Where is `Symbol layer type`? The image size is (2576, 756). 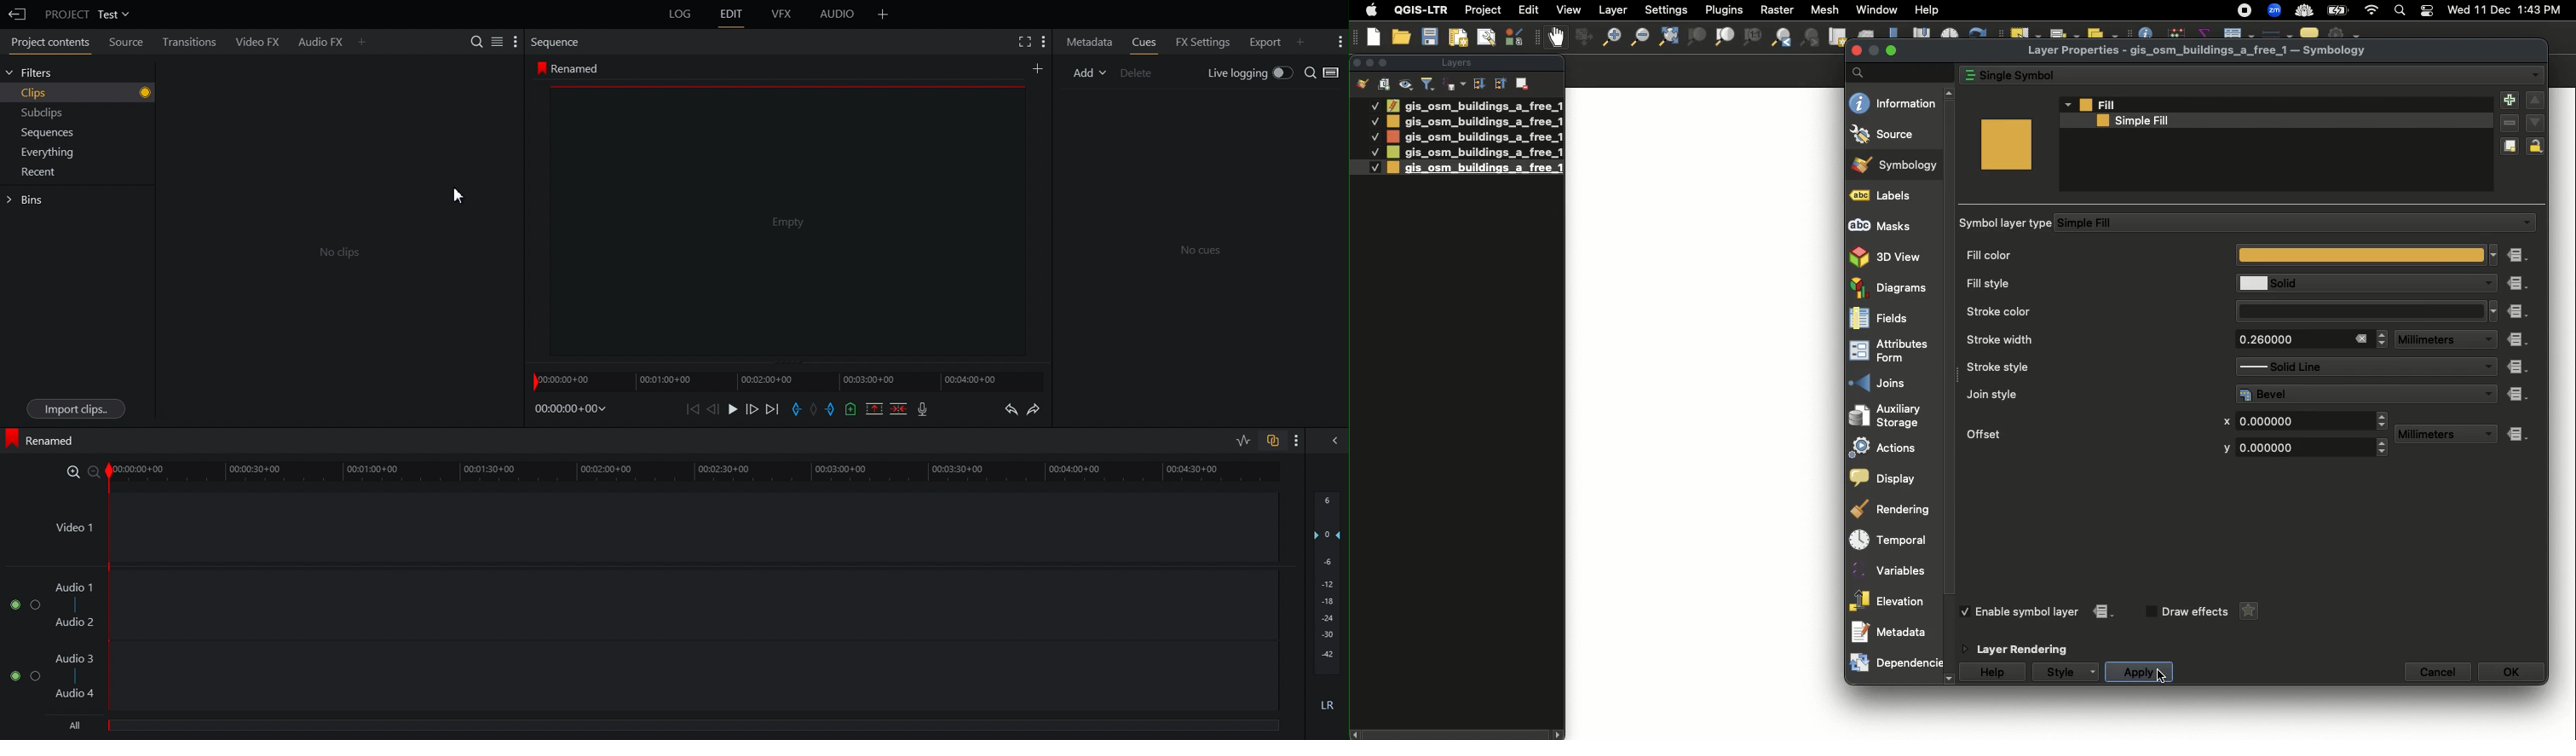
Symbol layer type is located at coordinates (2008, 223).